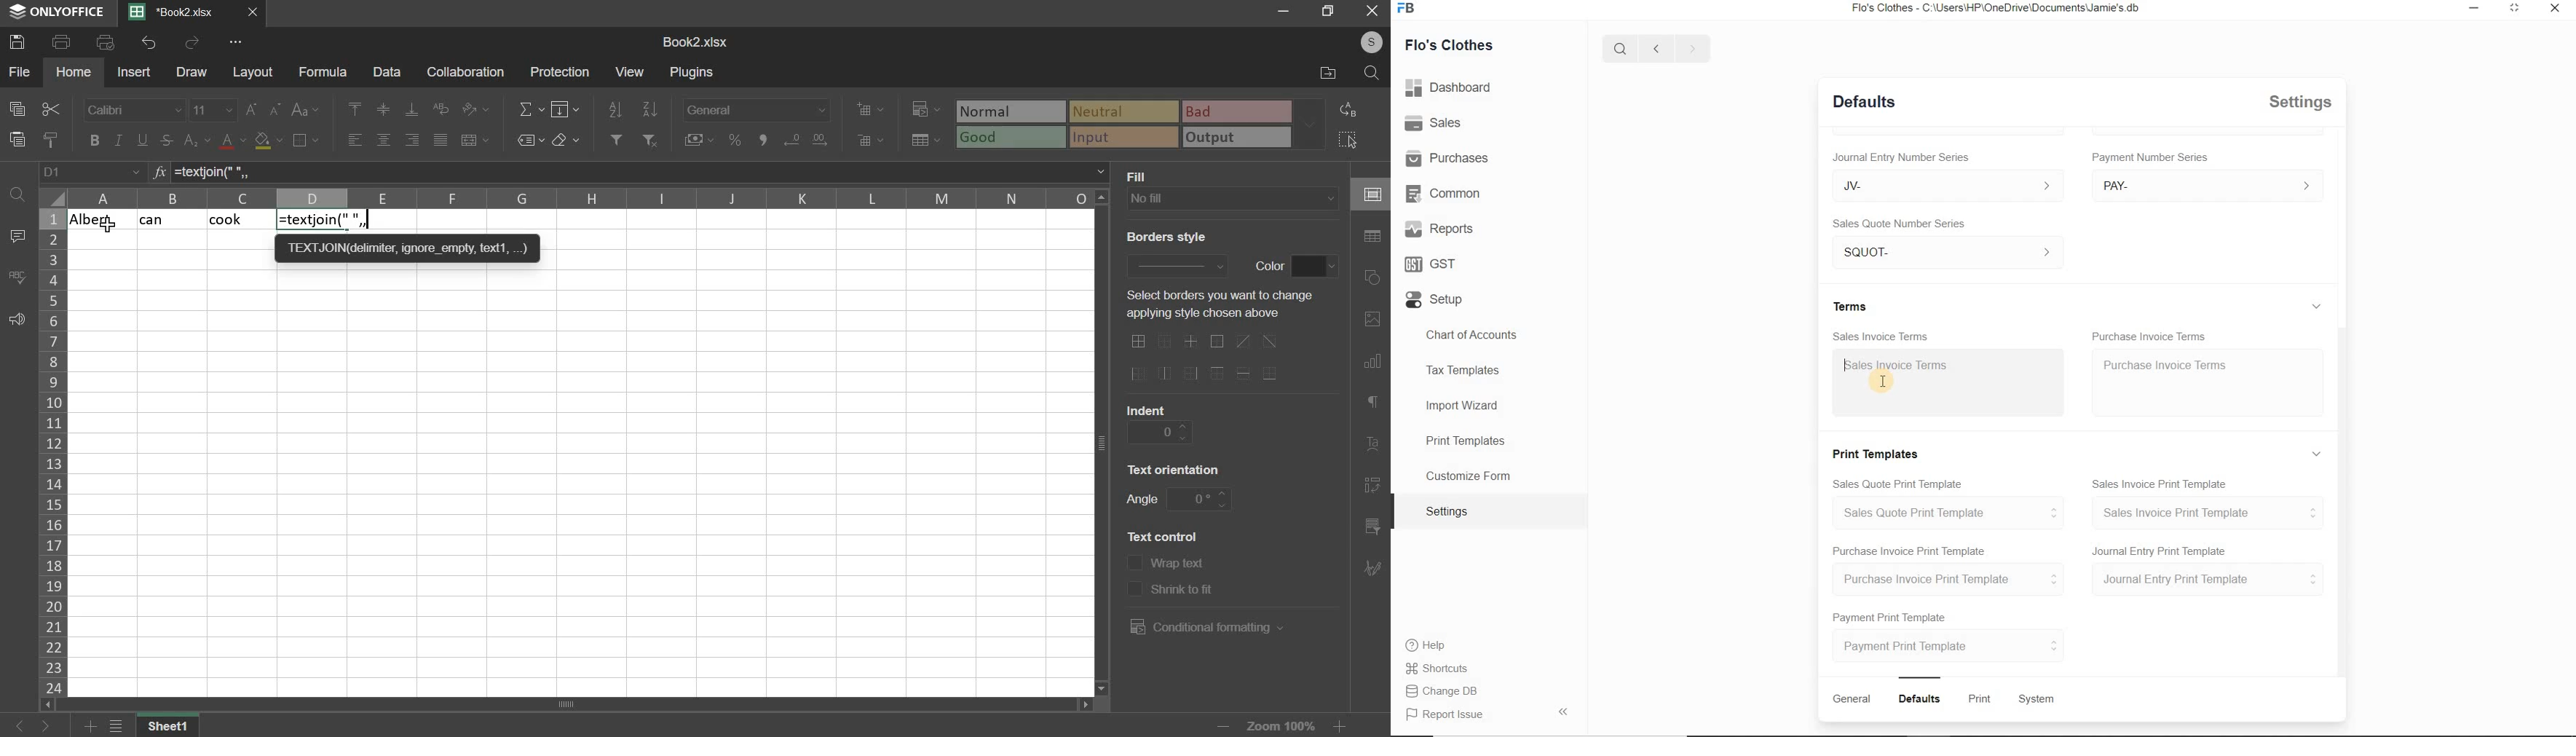 The height and width of the screenshot is (756, 2576). What do you see at coordinates (157, 173) in the screenshot?
I see `formula` at bounding box center [157, 173].